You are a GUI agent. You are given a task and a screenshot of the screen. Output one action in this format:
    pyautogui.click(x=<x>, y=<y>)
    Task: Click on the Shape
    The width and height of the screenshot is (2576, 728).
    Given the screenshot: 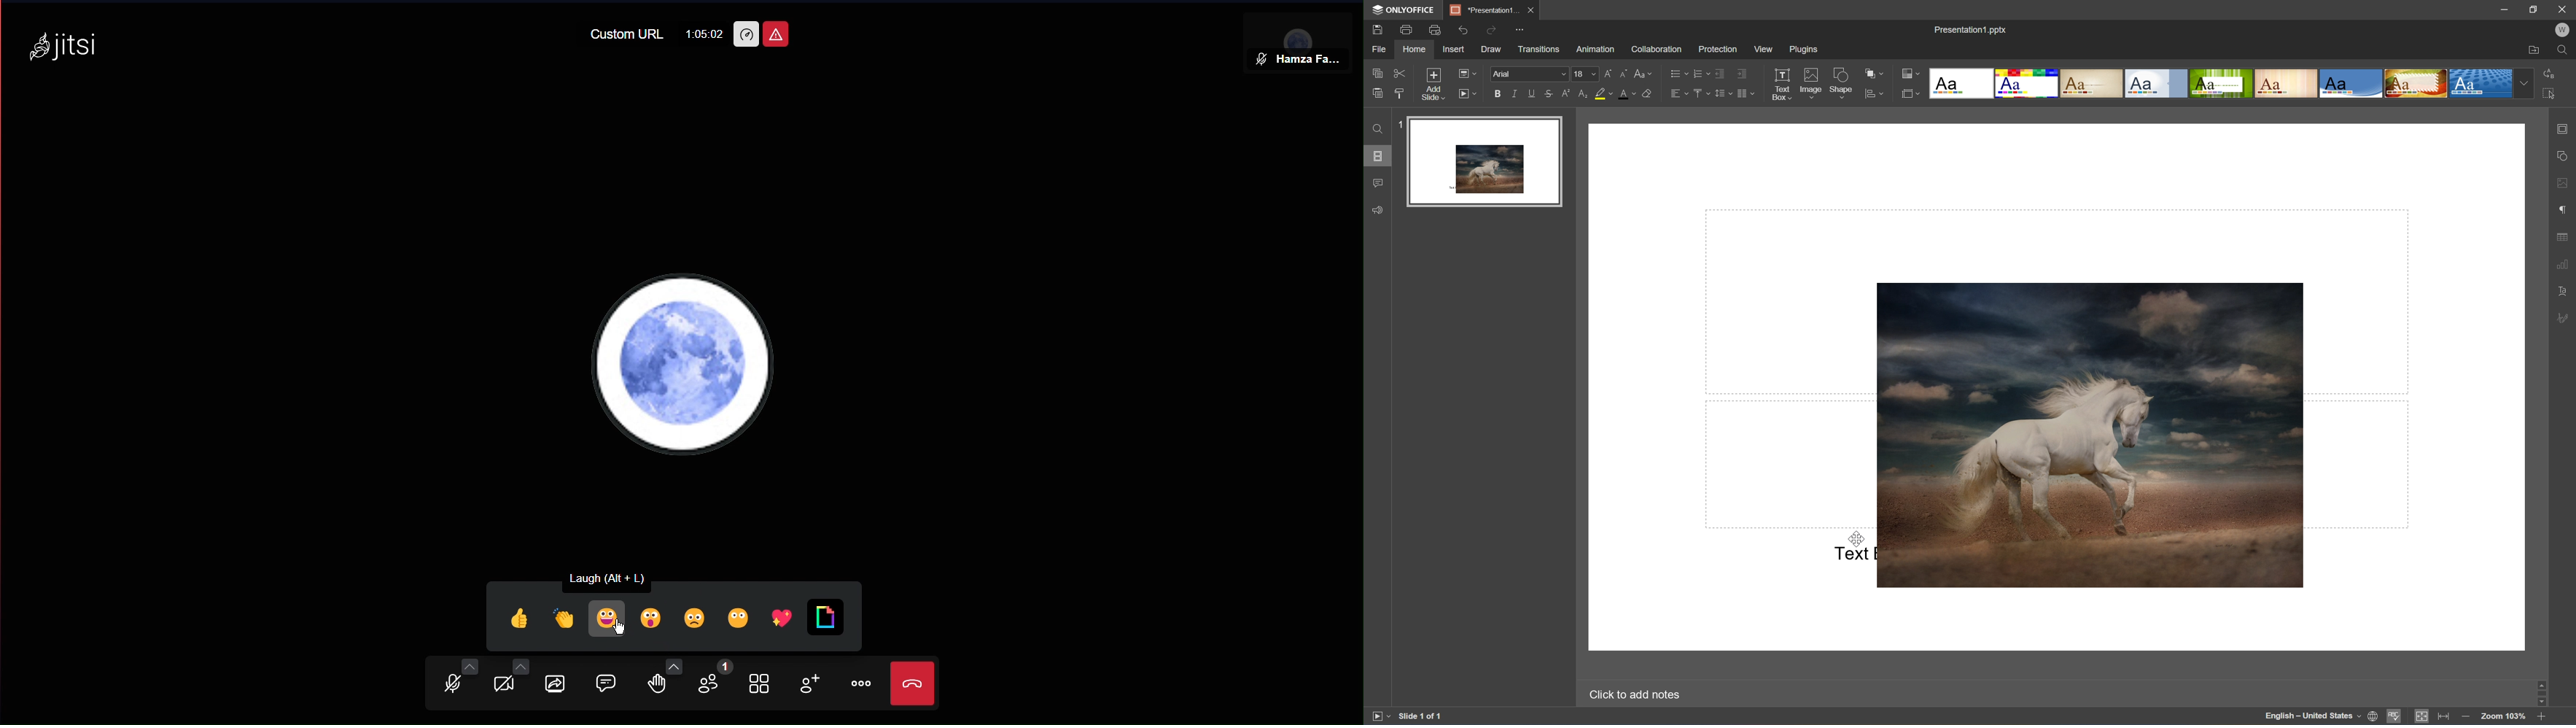 What is the action you would take?
    pyautogui.click(x=1842, y=84)
    